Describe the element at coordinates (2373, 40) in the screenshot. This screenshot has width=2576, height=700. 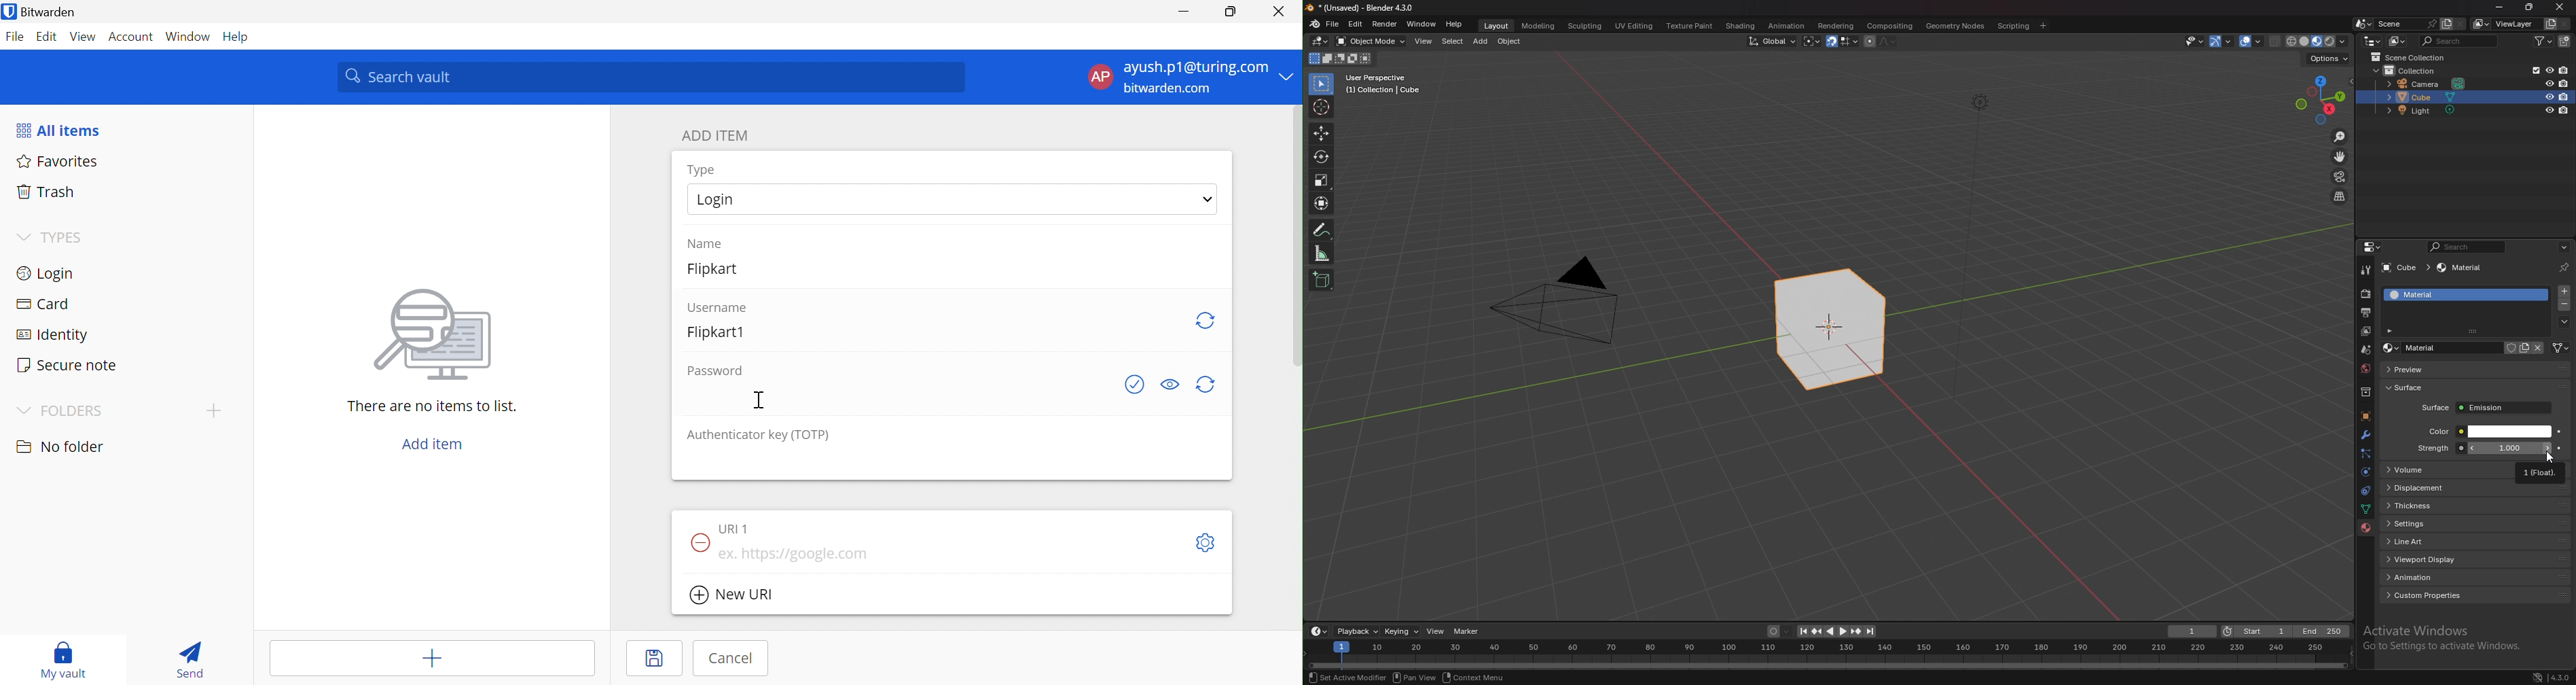
I see `editor type` at that location.